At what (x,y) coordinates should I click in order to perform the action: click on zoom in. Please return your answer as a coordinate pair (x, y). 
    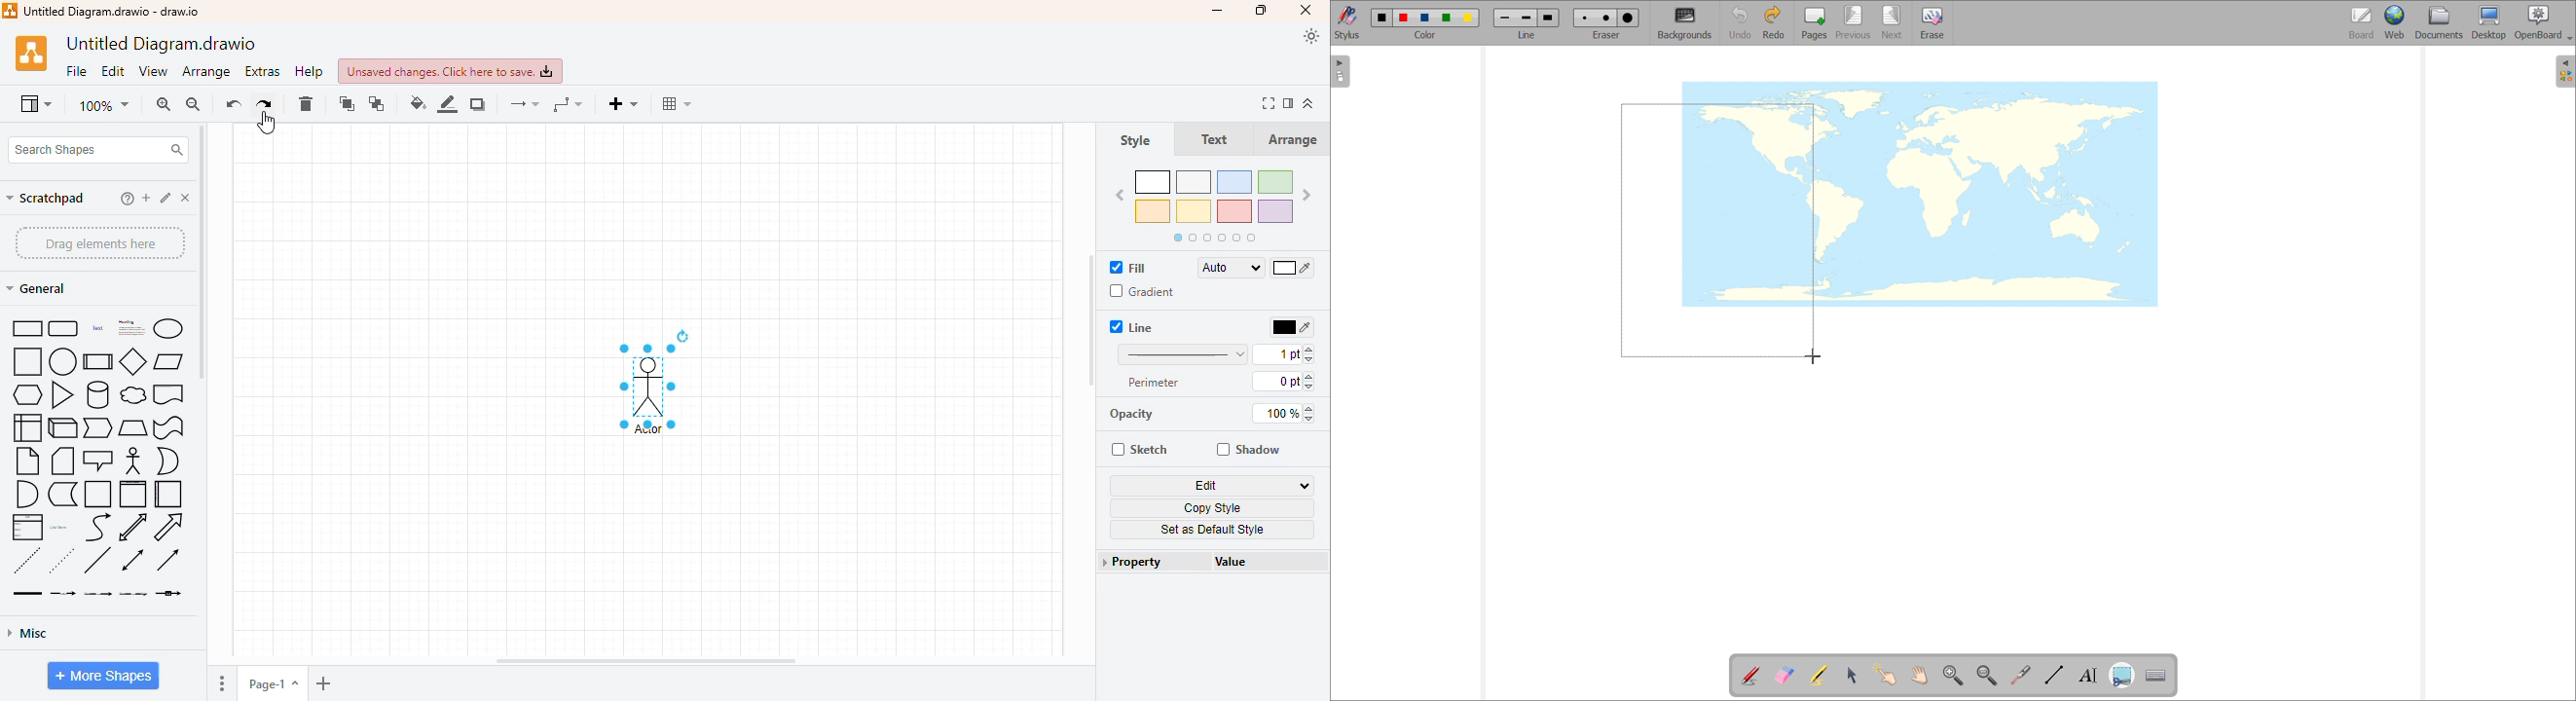
    Looking at the image, I should click on (1953, 676).